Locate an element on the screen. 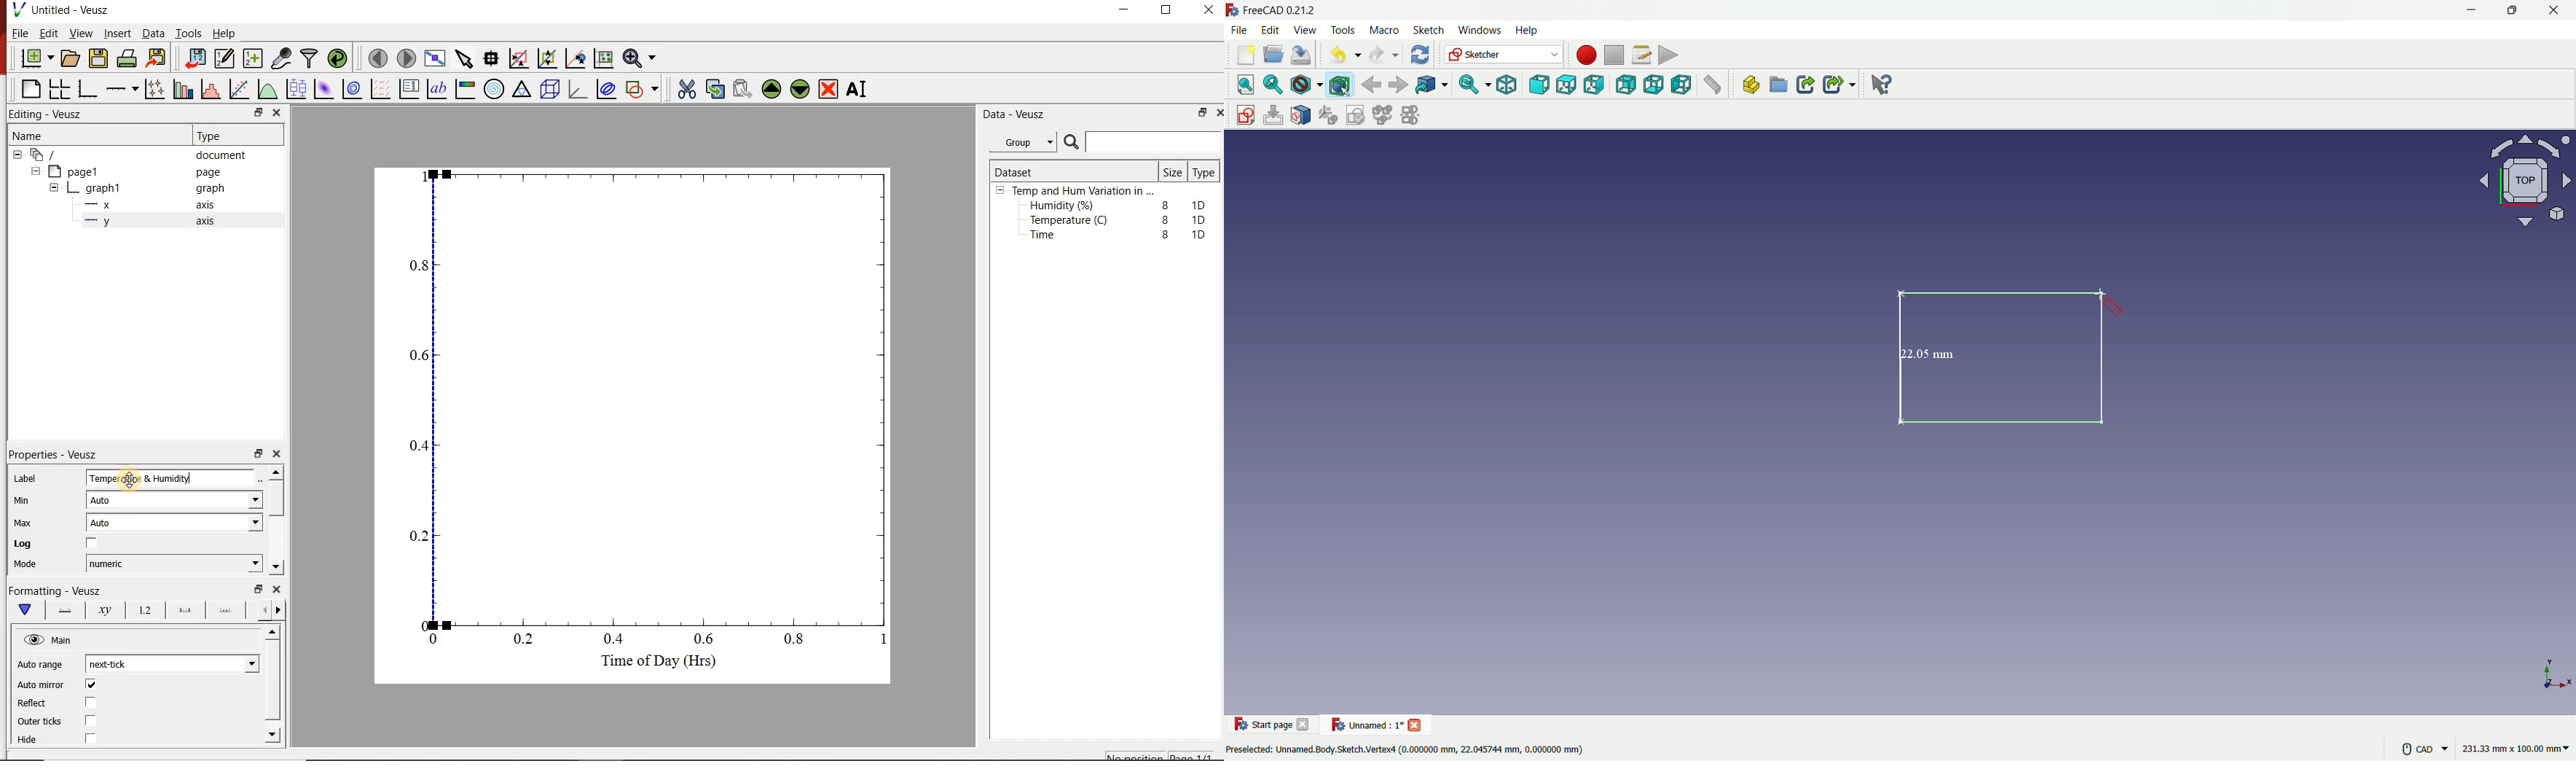  forward is located at coordinates (1398, 85).